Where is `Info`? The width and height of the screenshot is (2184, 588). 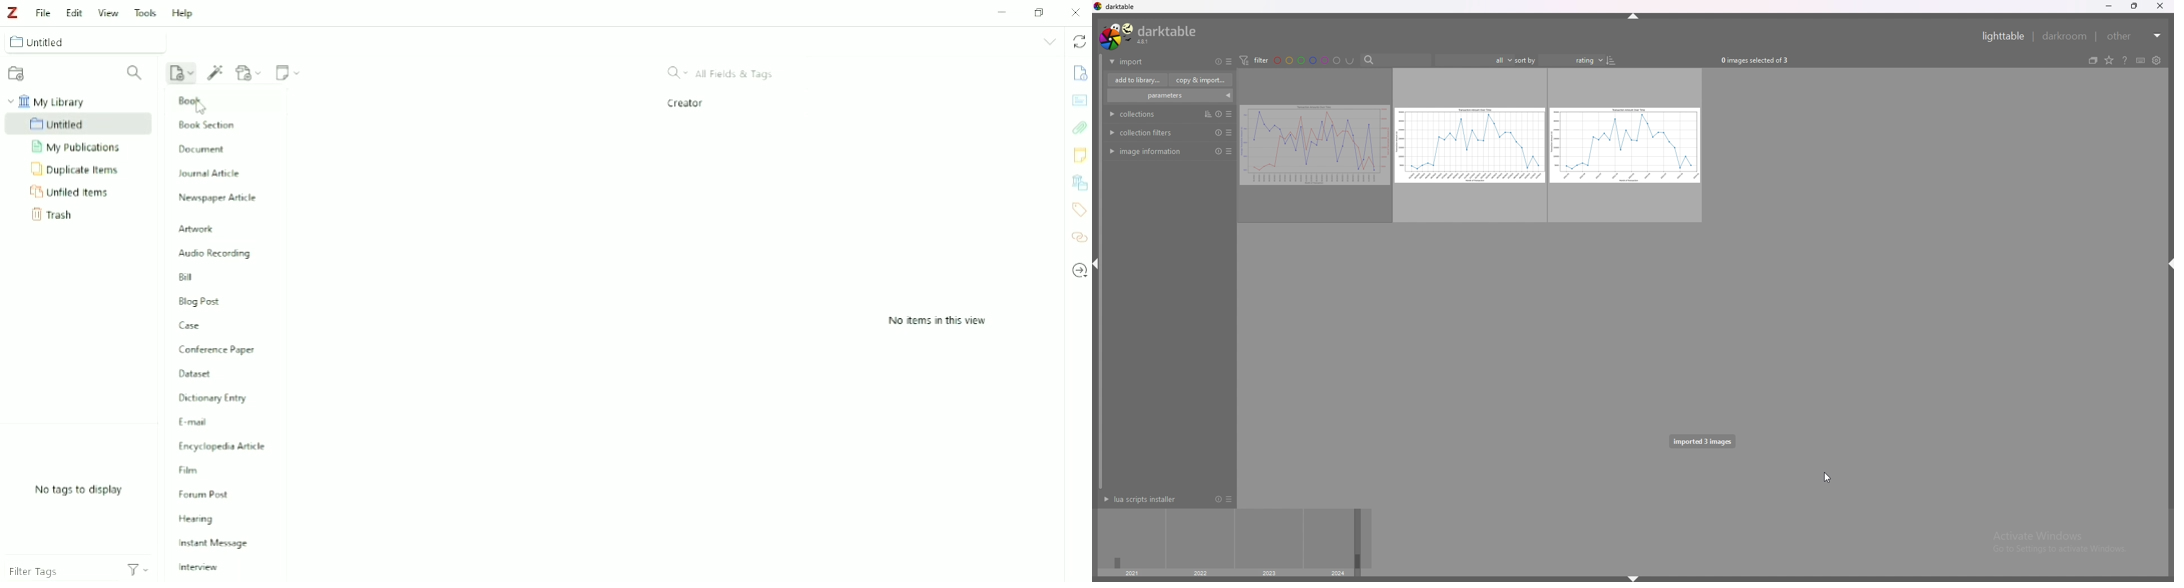
Info is located at coordinates (1080, 73).